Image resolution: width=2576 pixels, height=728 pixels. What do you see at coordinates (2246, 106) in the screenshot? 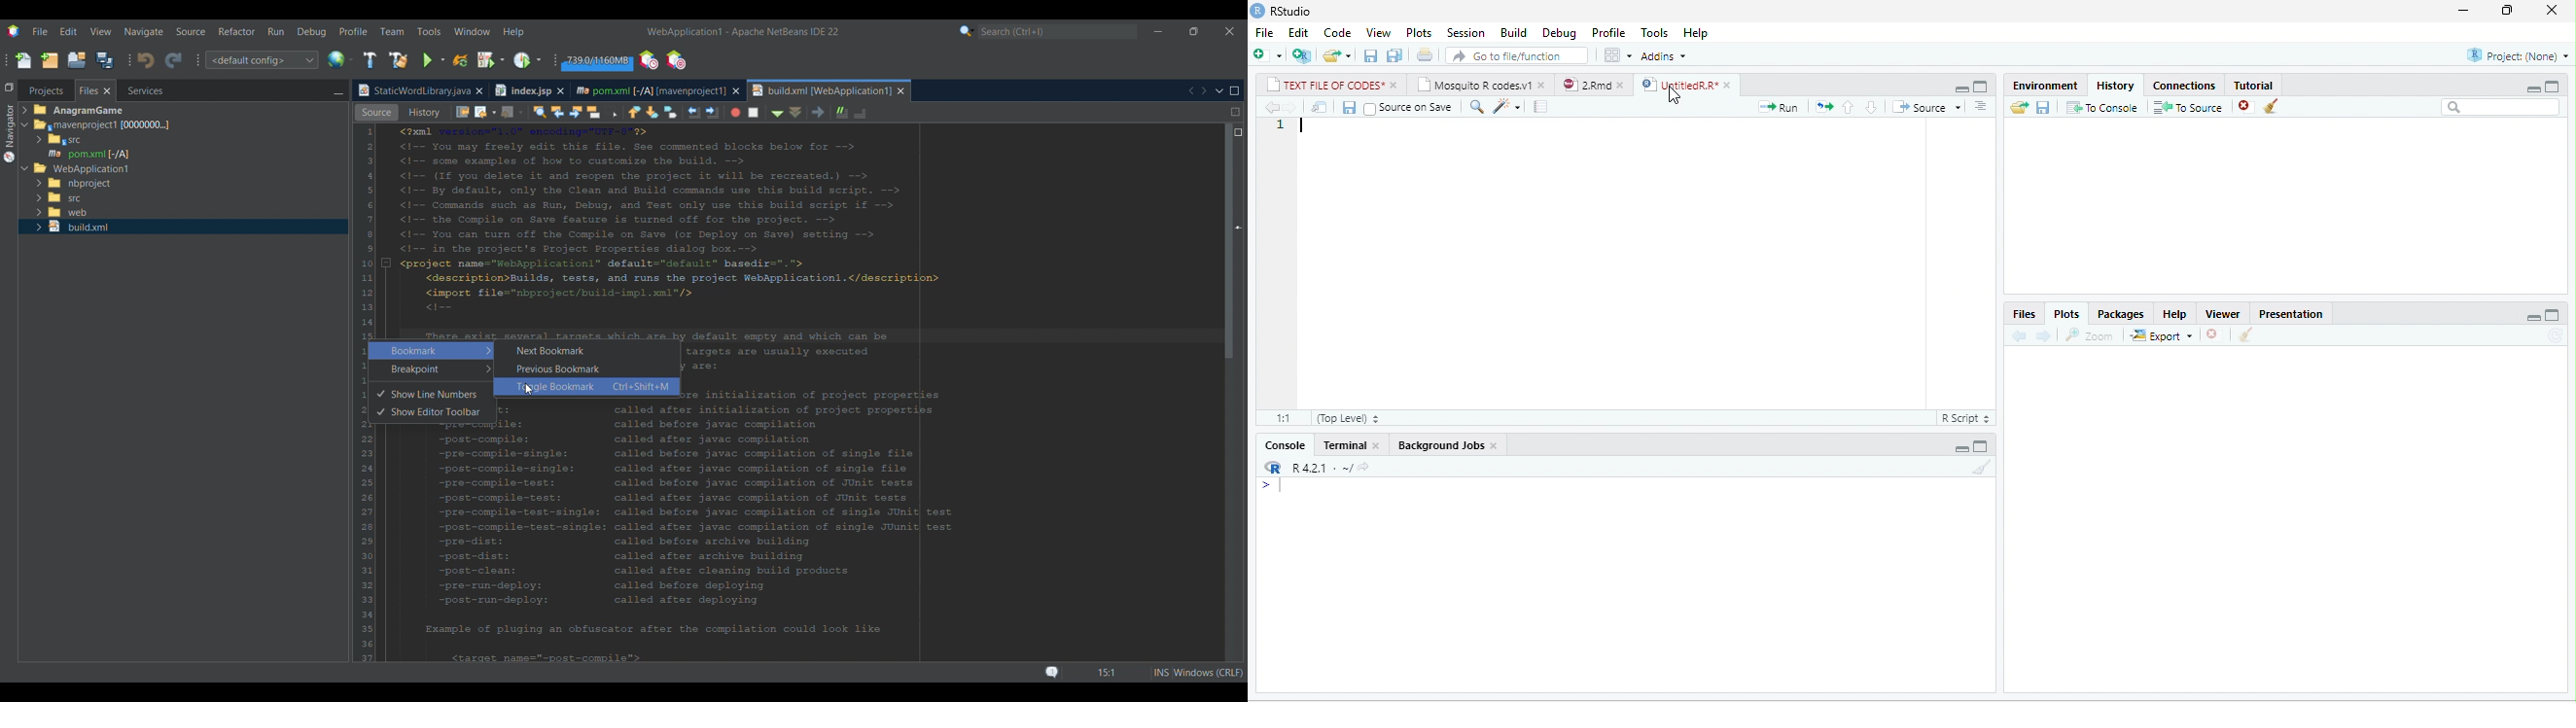
I see `close file` at bounding box center [2246, 106].